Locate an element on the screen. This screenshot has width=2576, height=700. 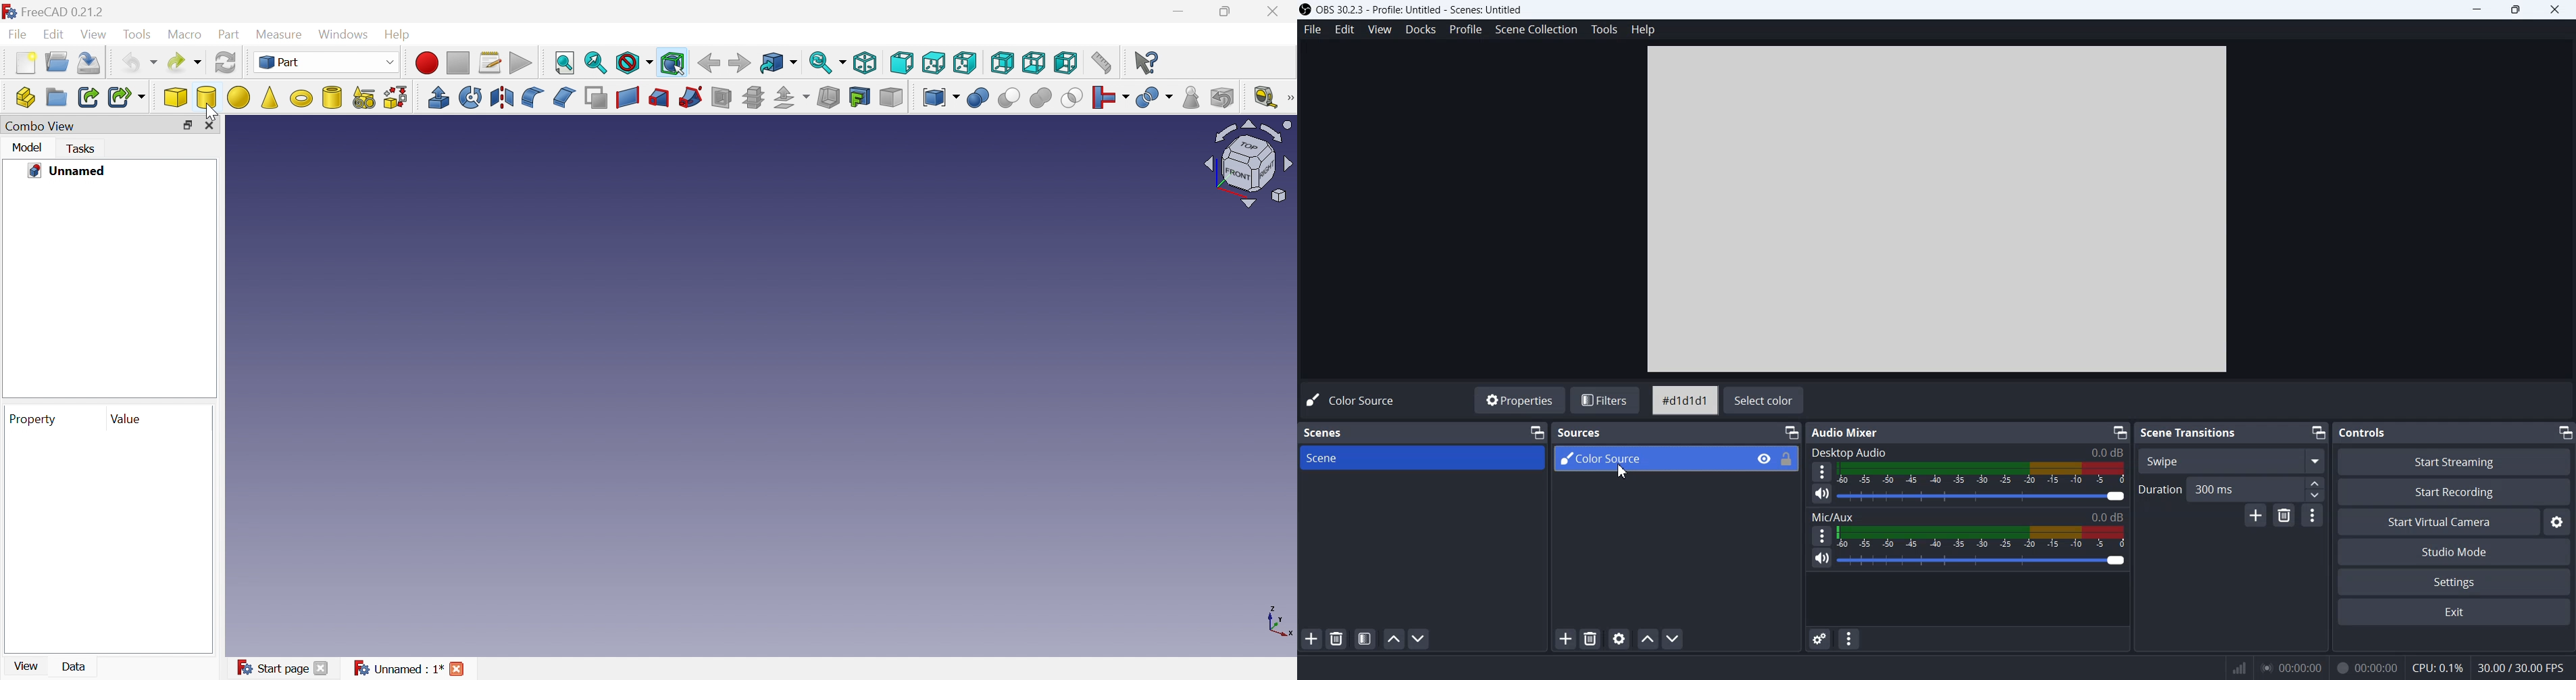
Top is located at coordinates (933, 63).